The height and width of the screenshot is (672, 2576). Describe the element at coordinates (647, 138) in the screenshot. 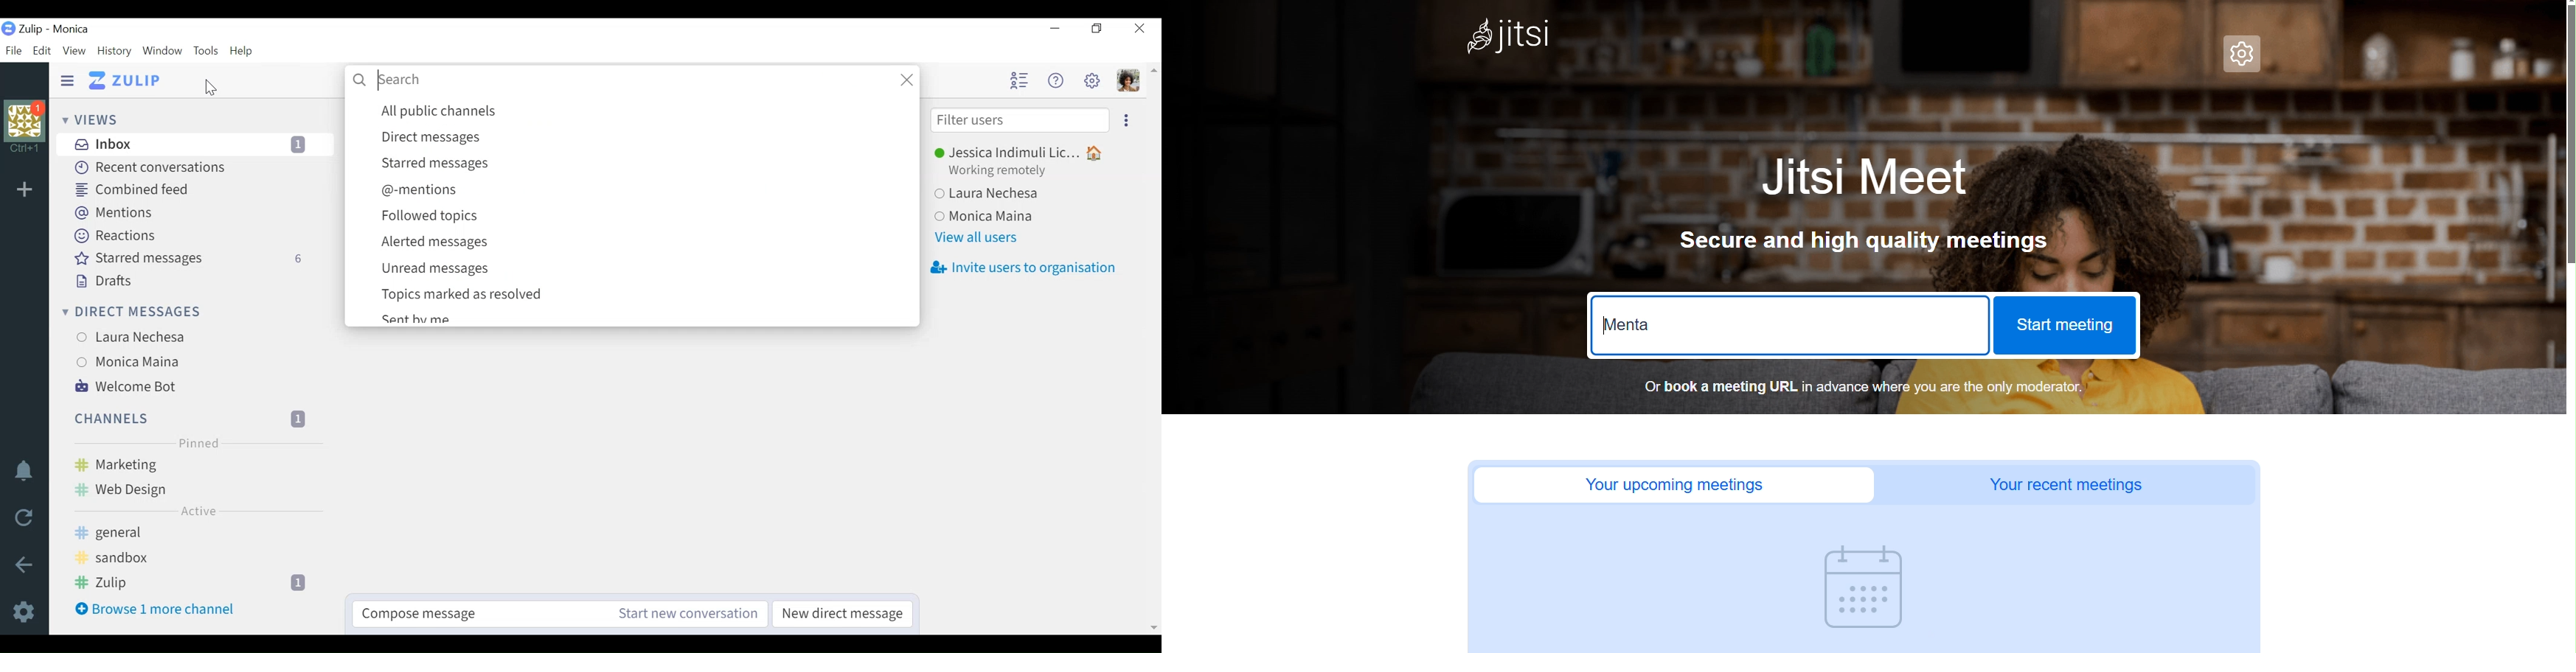

I see `Direct messages` at that location.